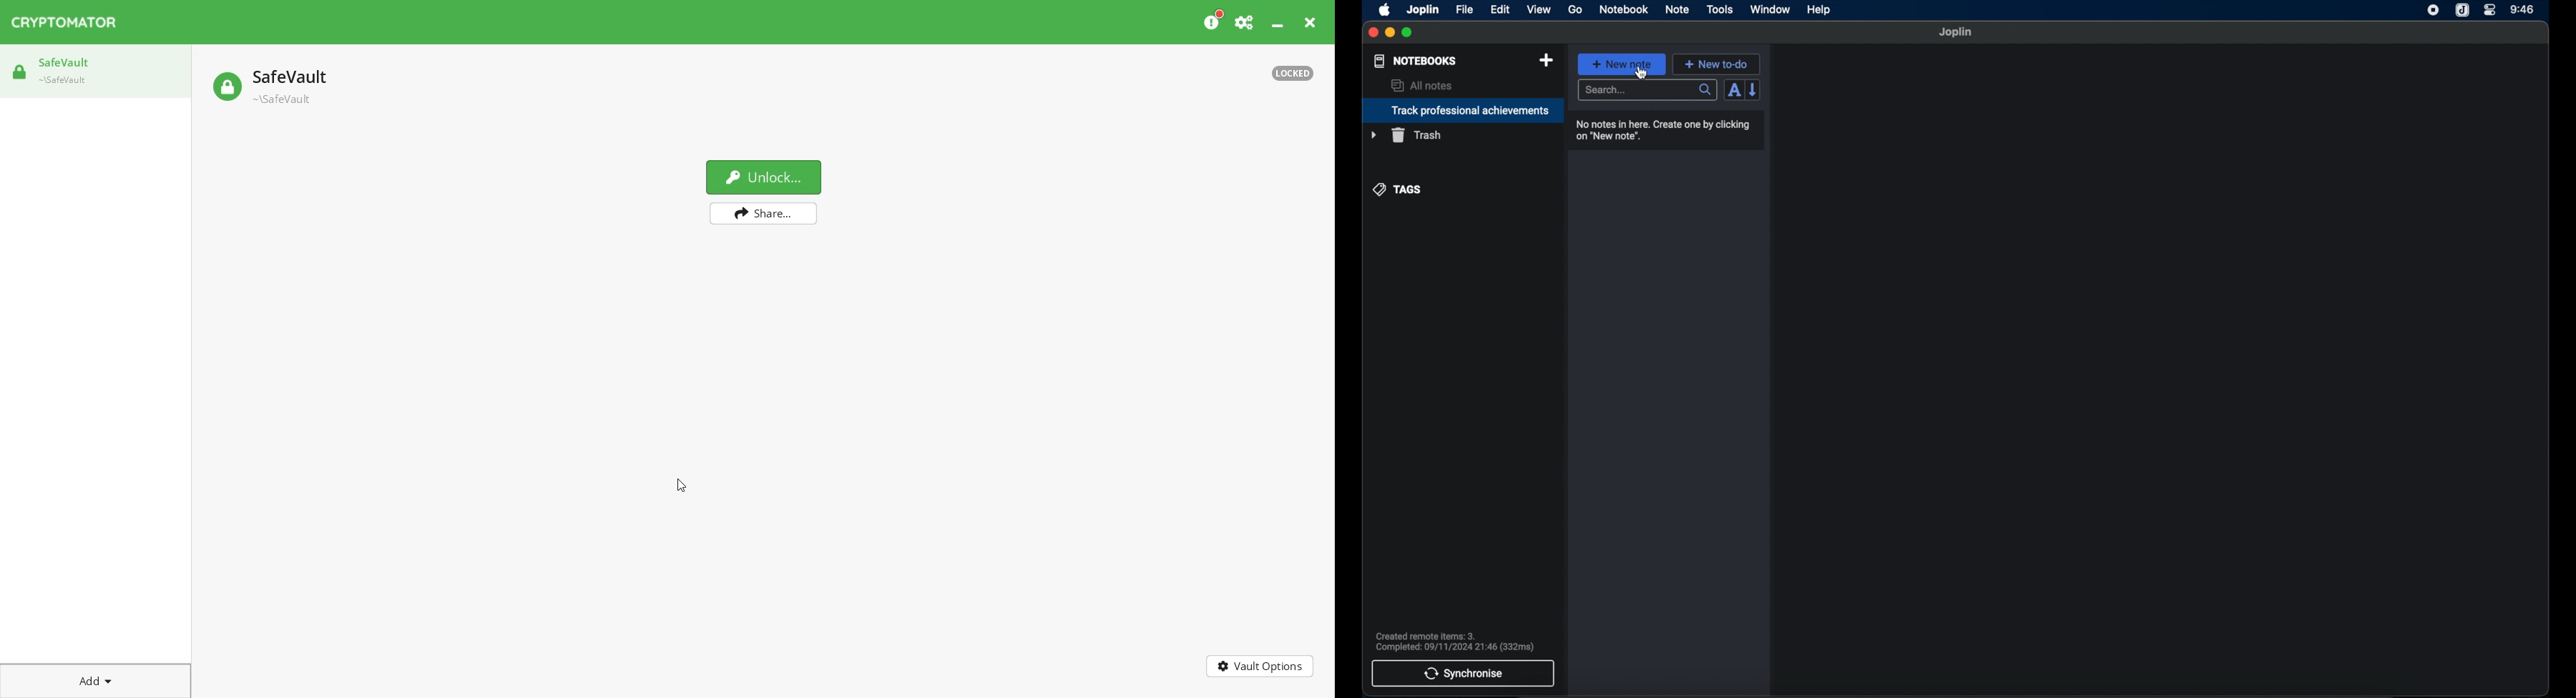  Describe the element at coordinates (1464, 673) in the screenshot. I see `synchronise` at that location.